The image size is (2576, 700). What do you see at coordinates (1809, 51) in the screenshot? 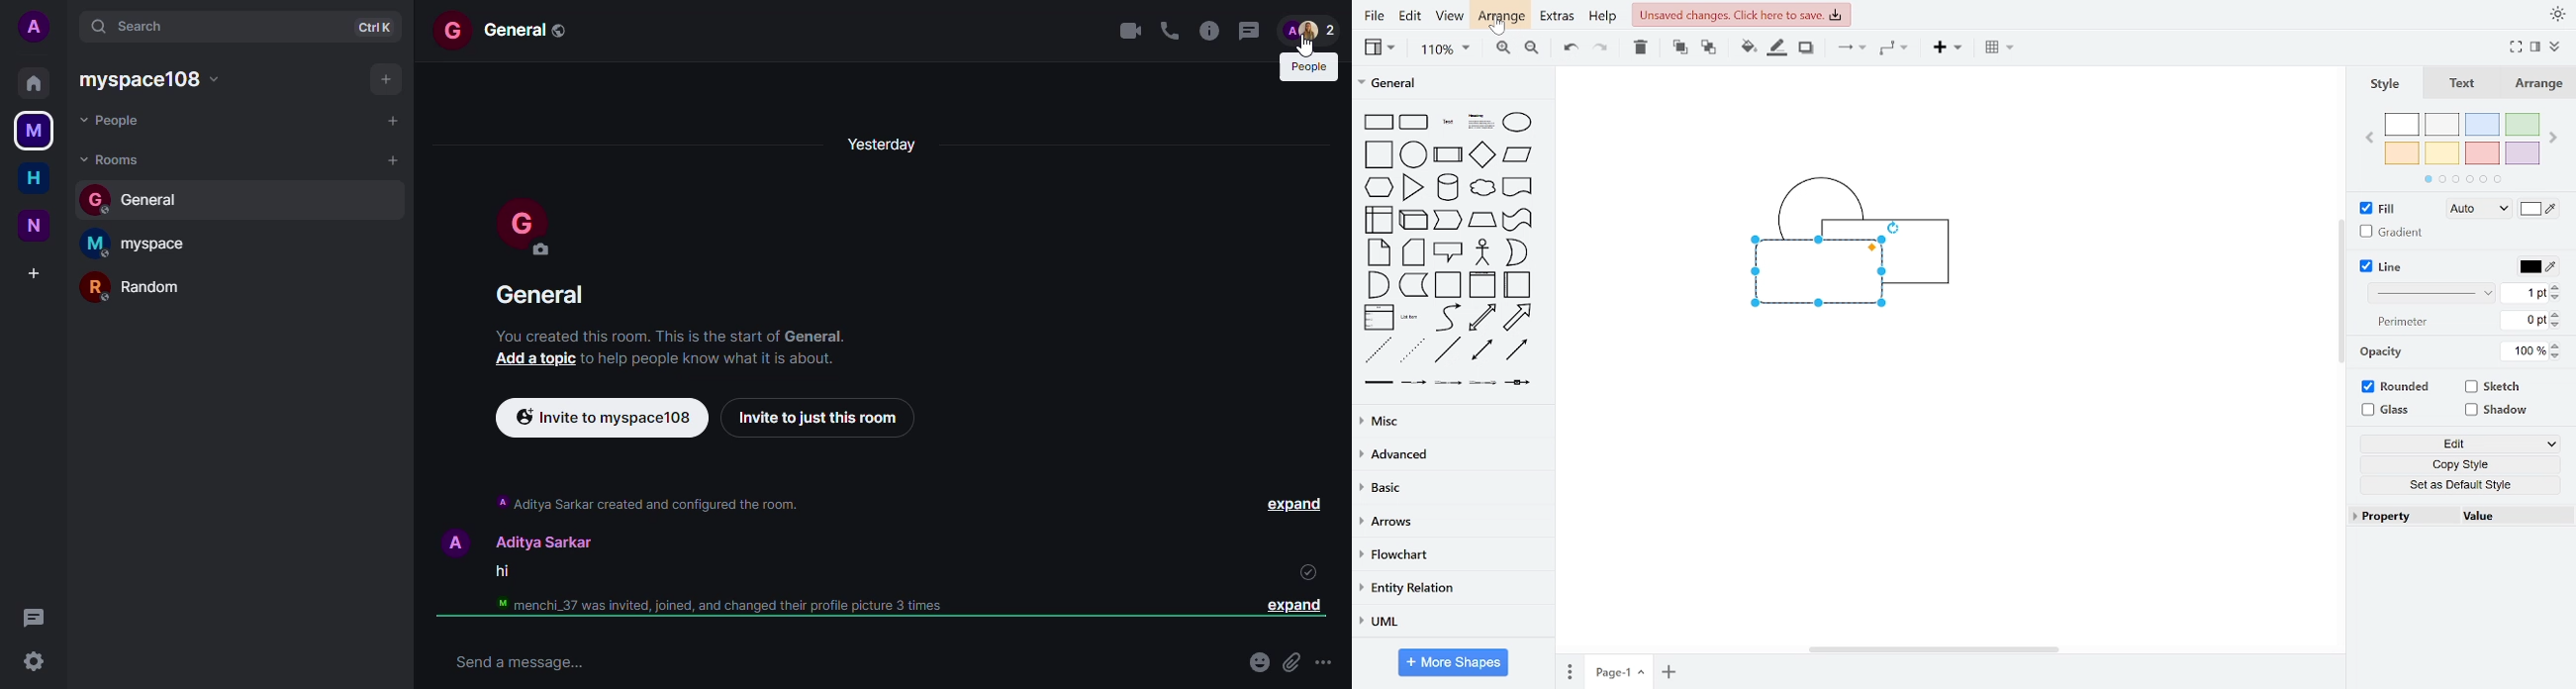
I see `shadow` at bounding box center [1809, 51].